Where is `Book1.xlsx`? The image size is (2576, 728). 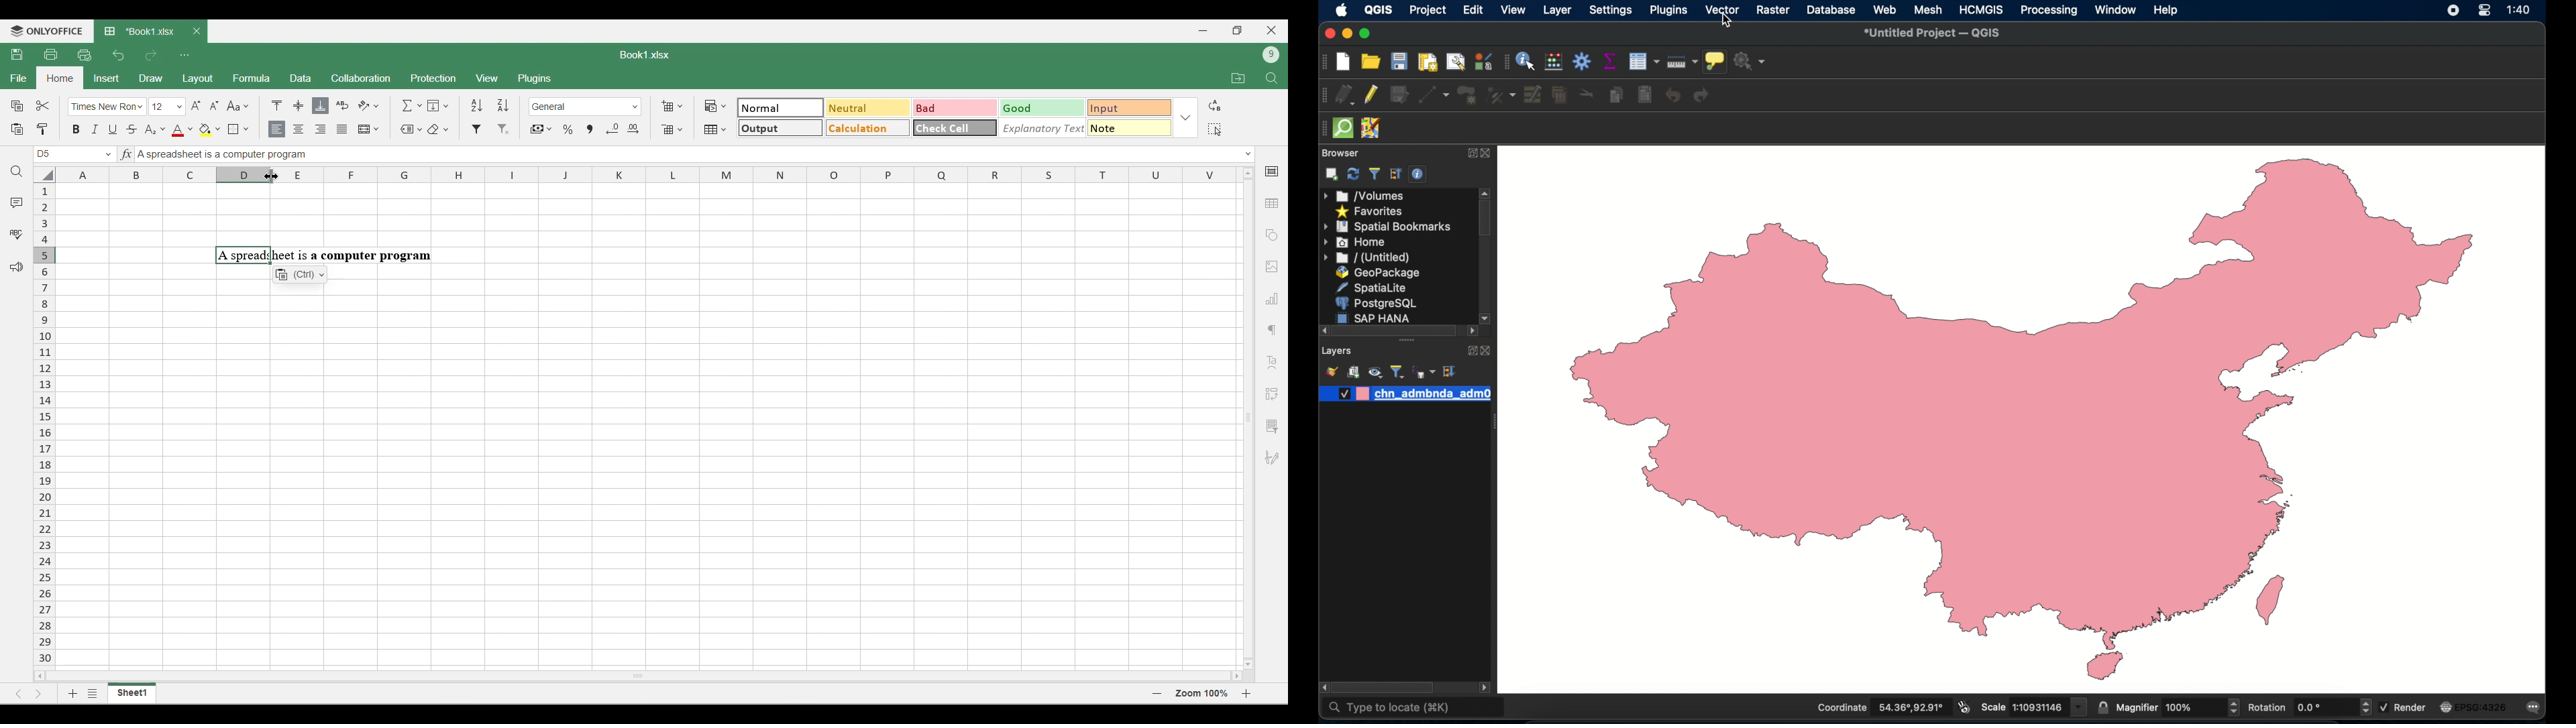
Book1.xlsx is located at coordinates (645, 55).